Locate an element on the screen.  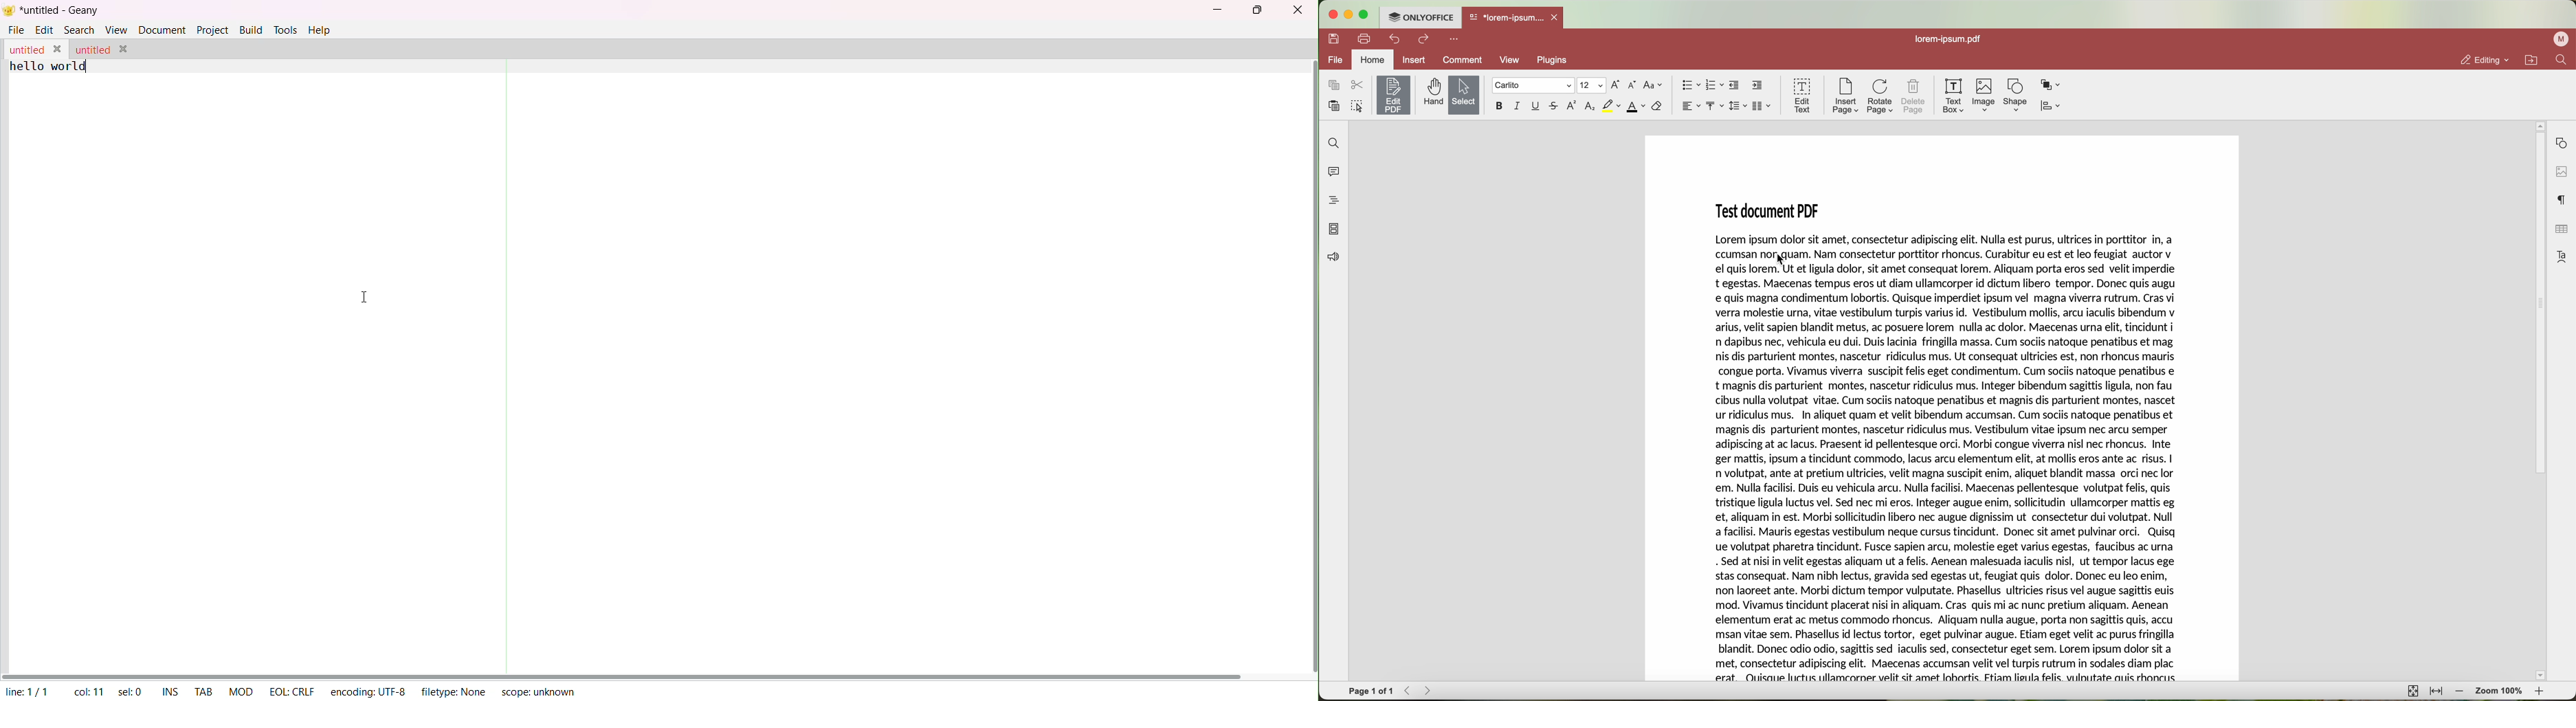
col: 11 is located at coordinates (90, 691).